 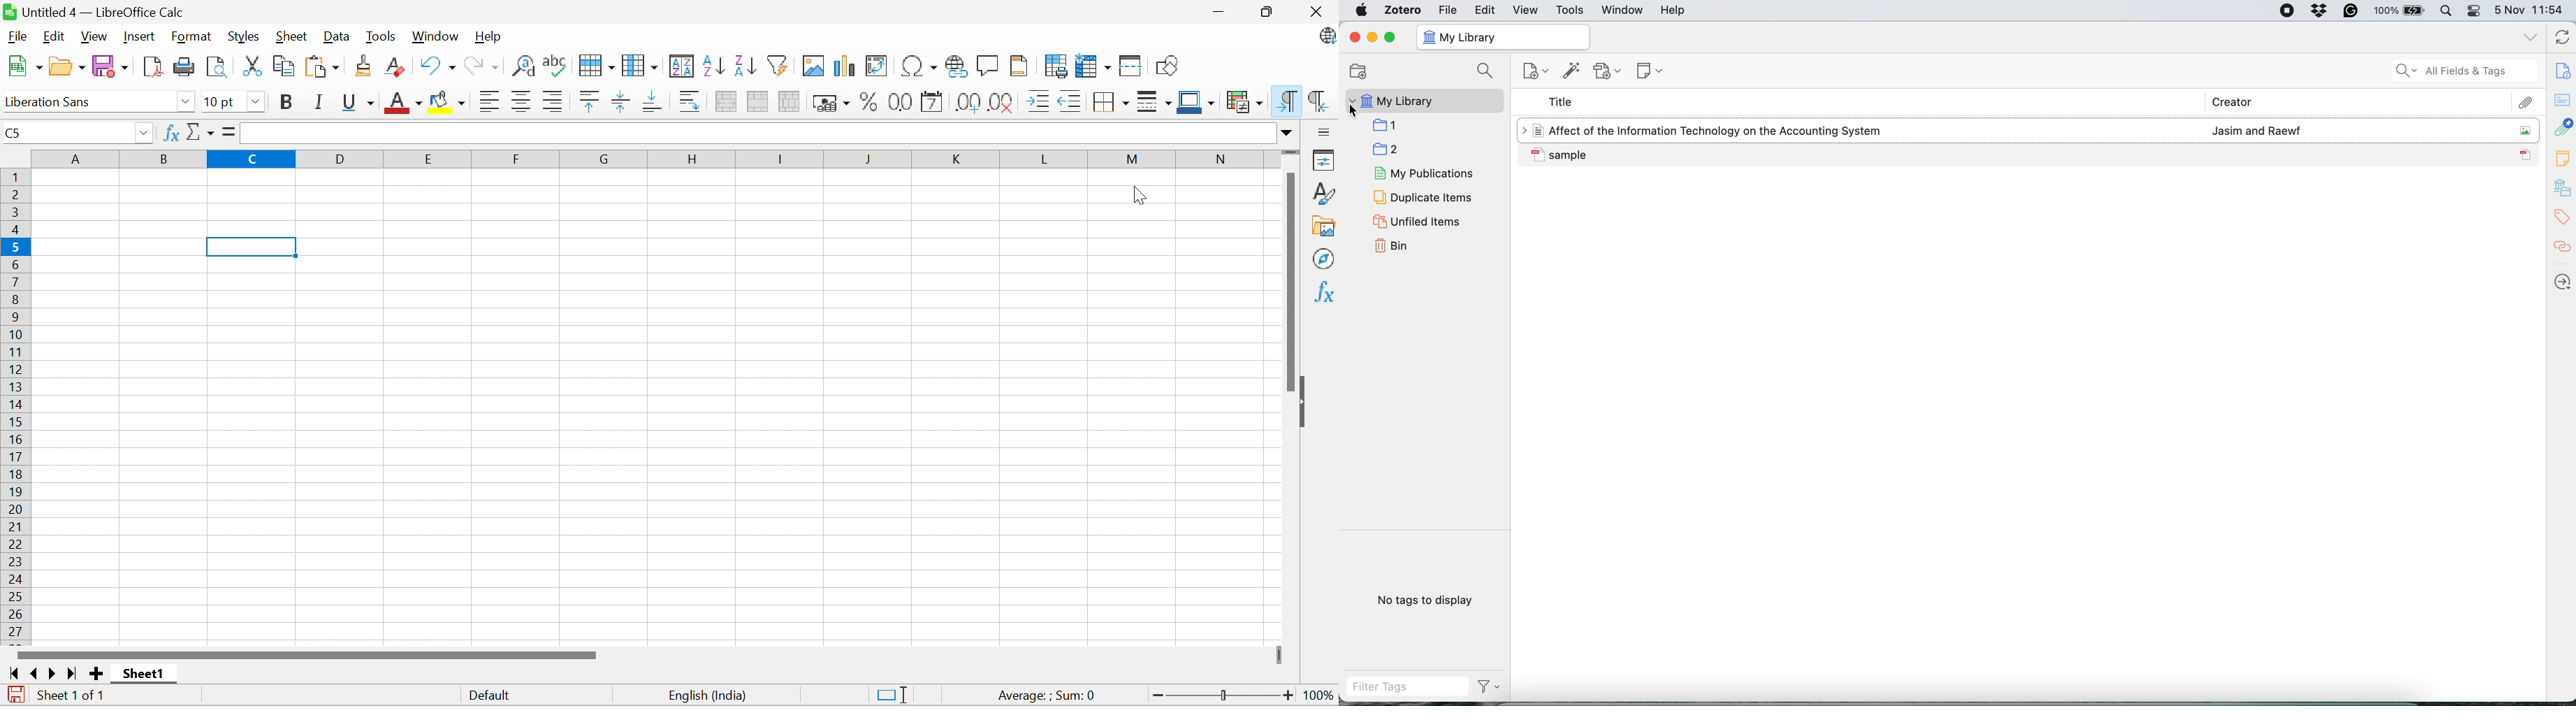 I want to click on Column name, so click(x=648, y=158).